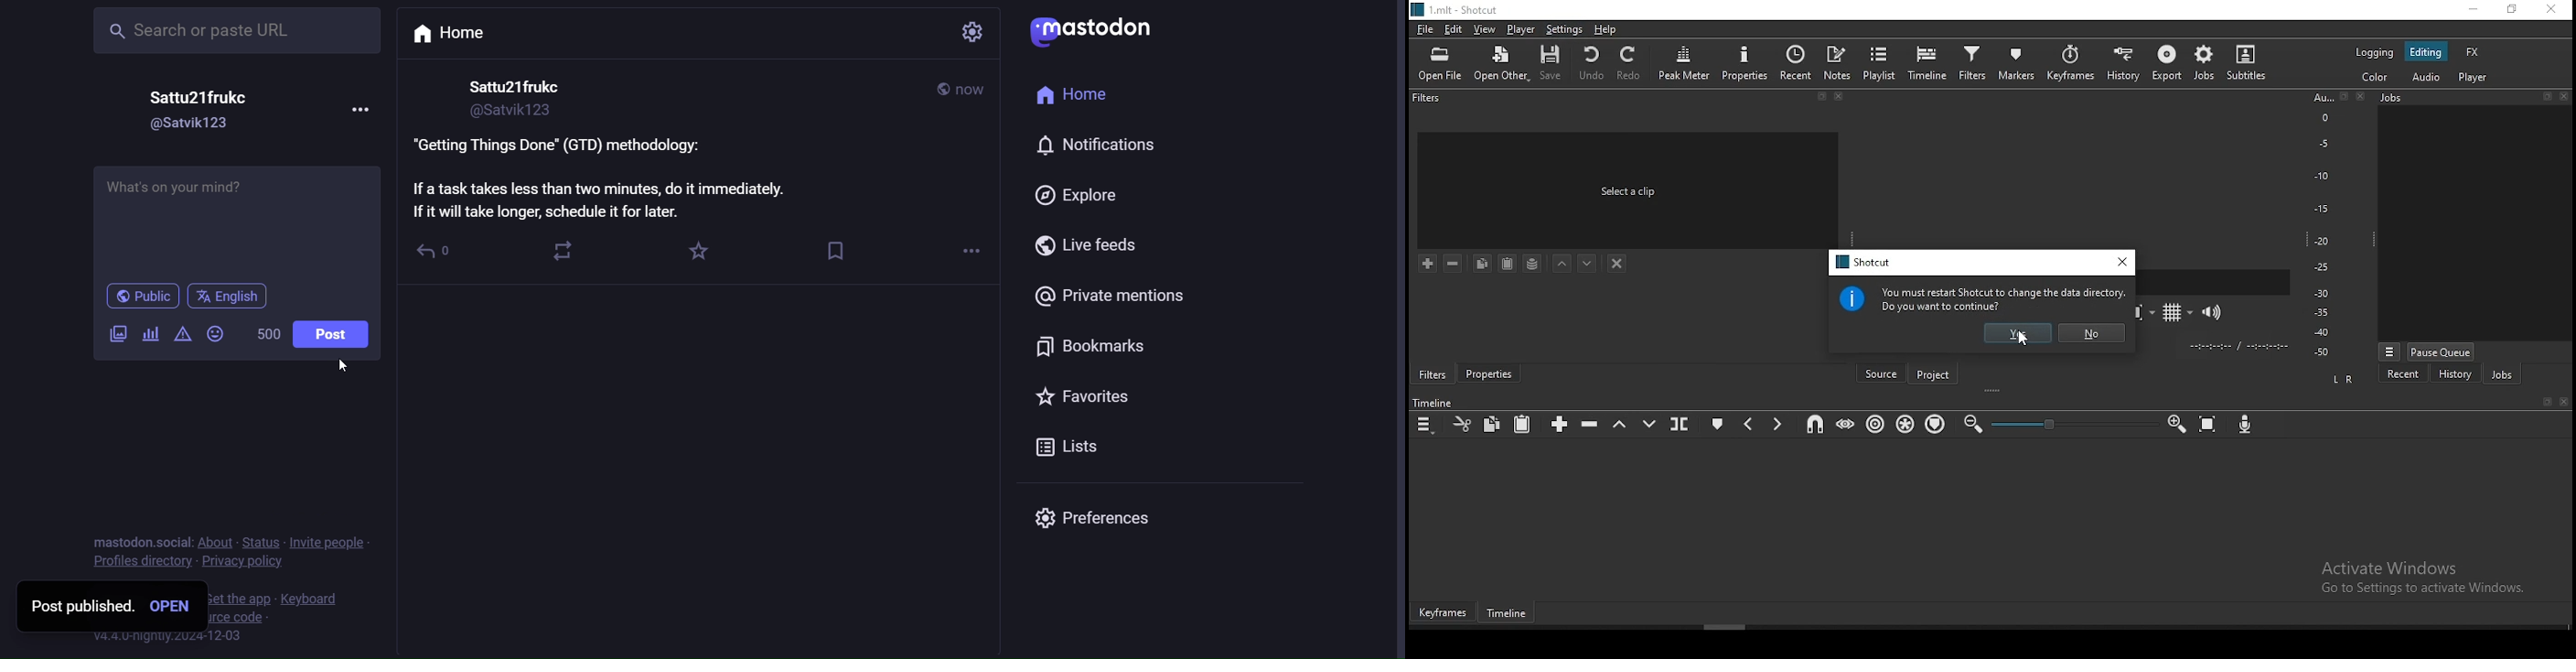  Describe the element at coordinates (1093, 31) in the screenshot. I see `mastodon` at that location.